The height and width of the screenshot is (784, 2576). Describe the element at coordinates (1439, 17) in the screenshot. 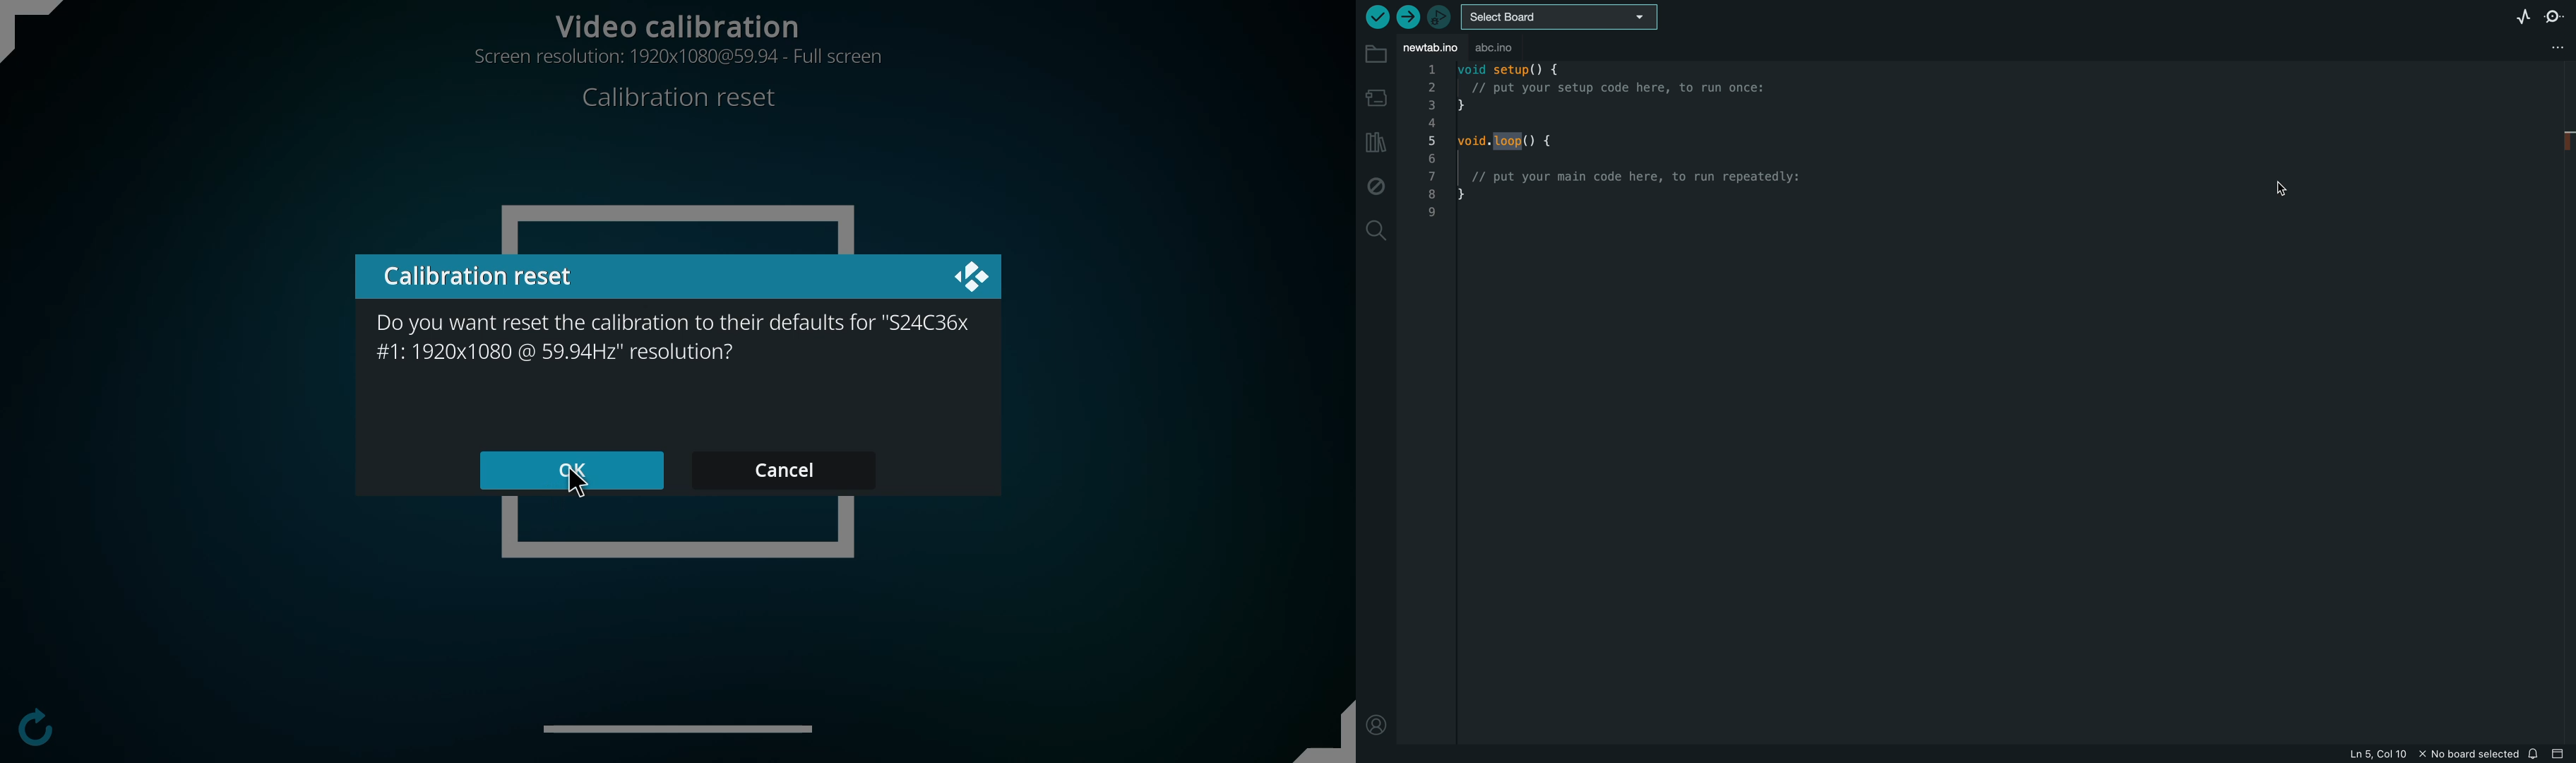

I see `debugger` at that location.